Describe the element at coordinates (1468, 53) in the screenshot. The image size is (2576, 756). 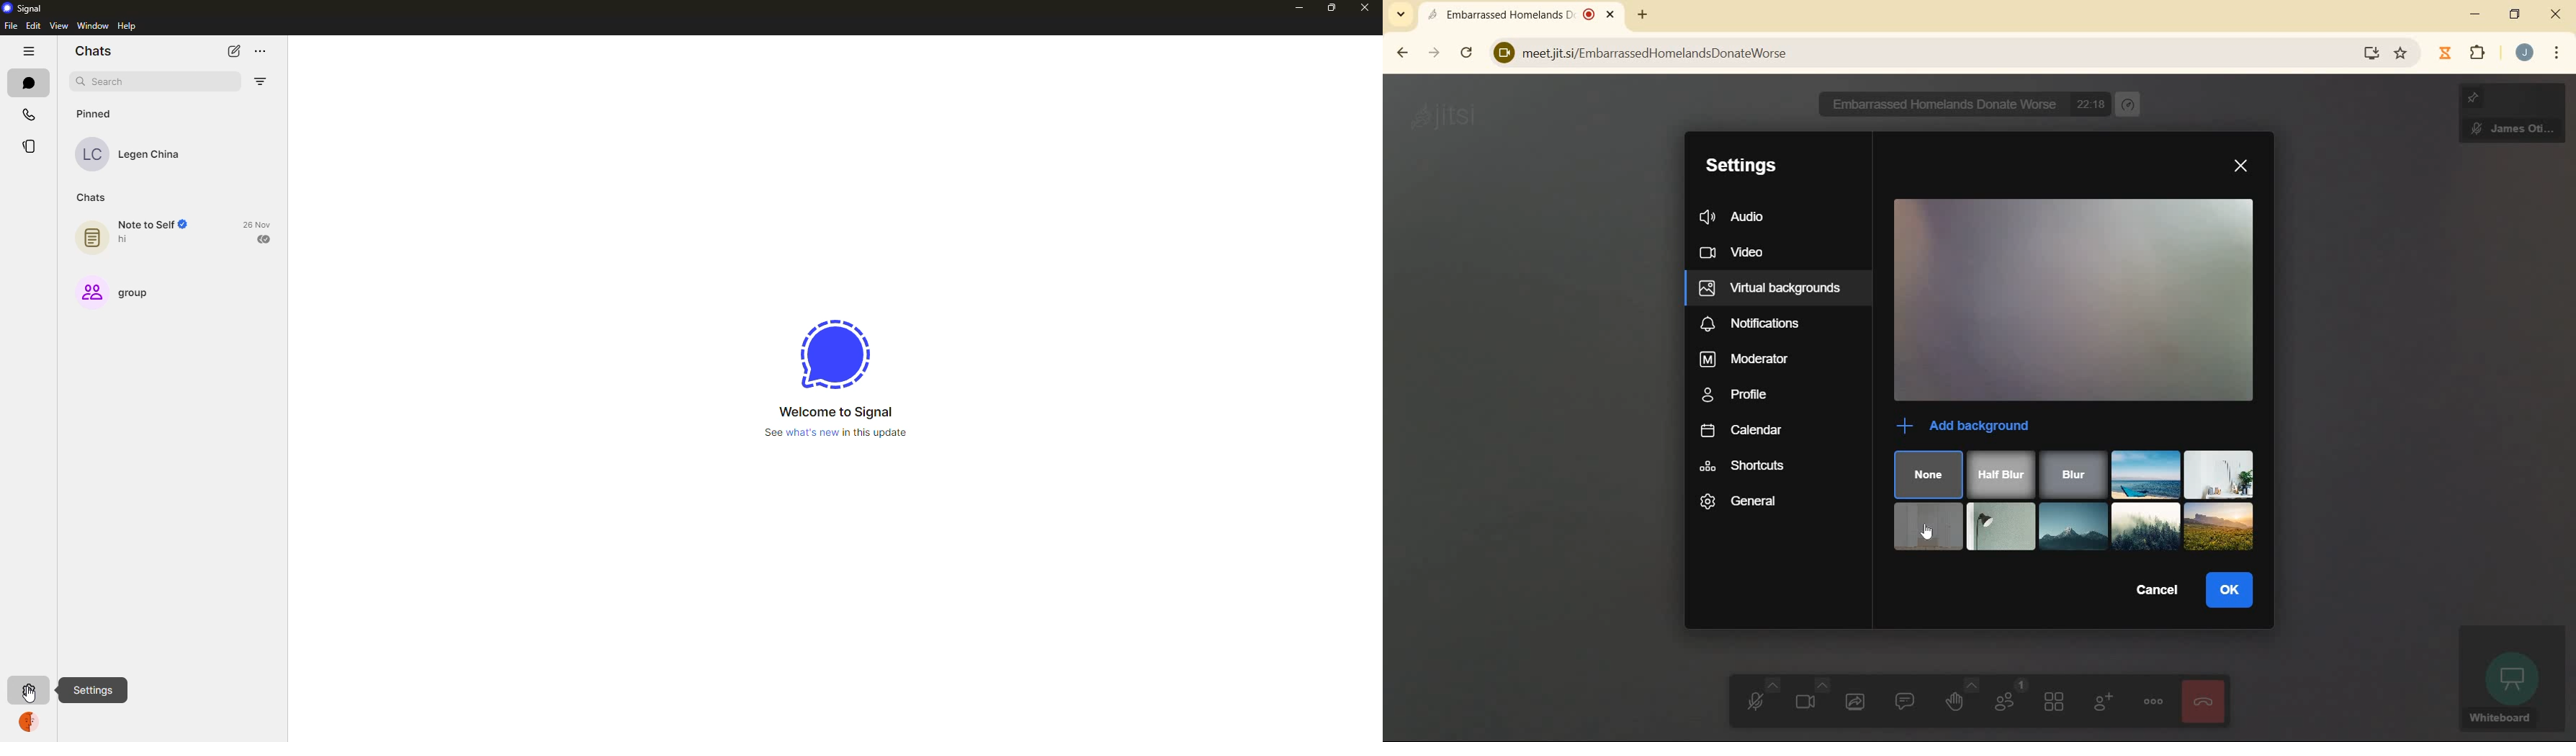
I see `reload` at that location.